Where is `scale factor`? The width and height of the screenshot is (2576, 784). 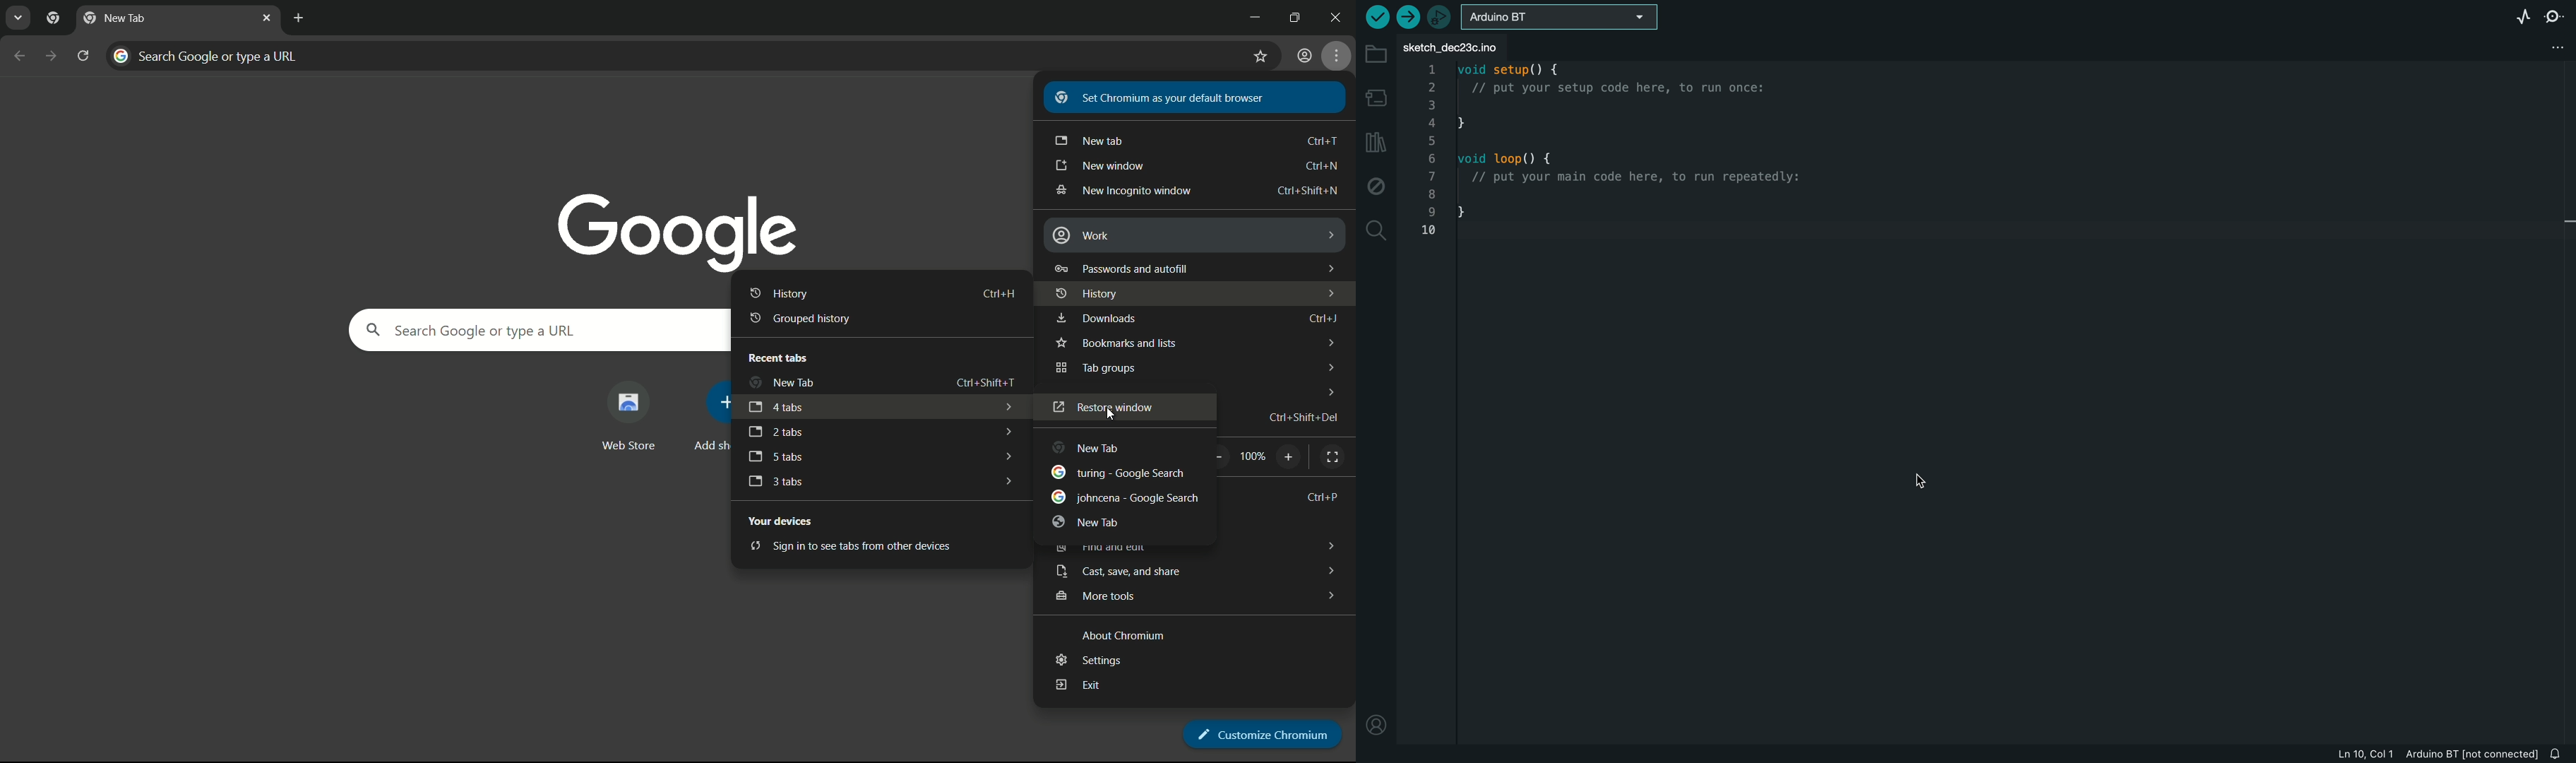 scale factor is located at coordinates (1253, 456).